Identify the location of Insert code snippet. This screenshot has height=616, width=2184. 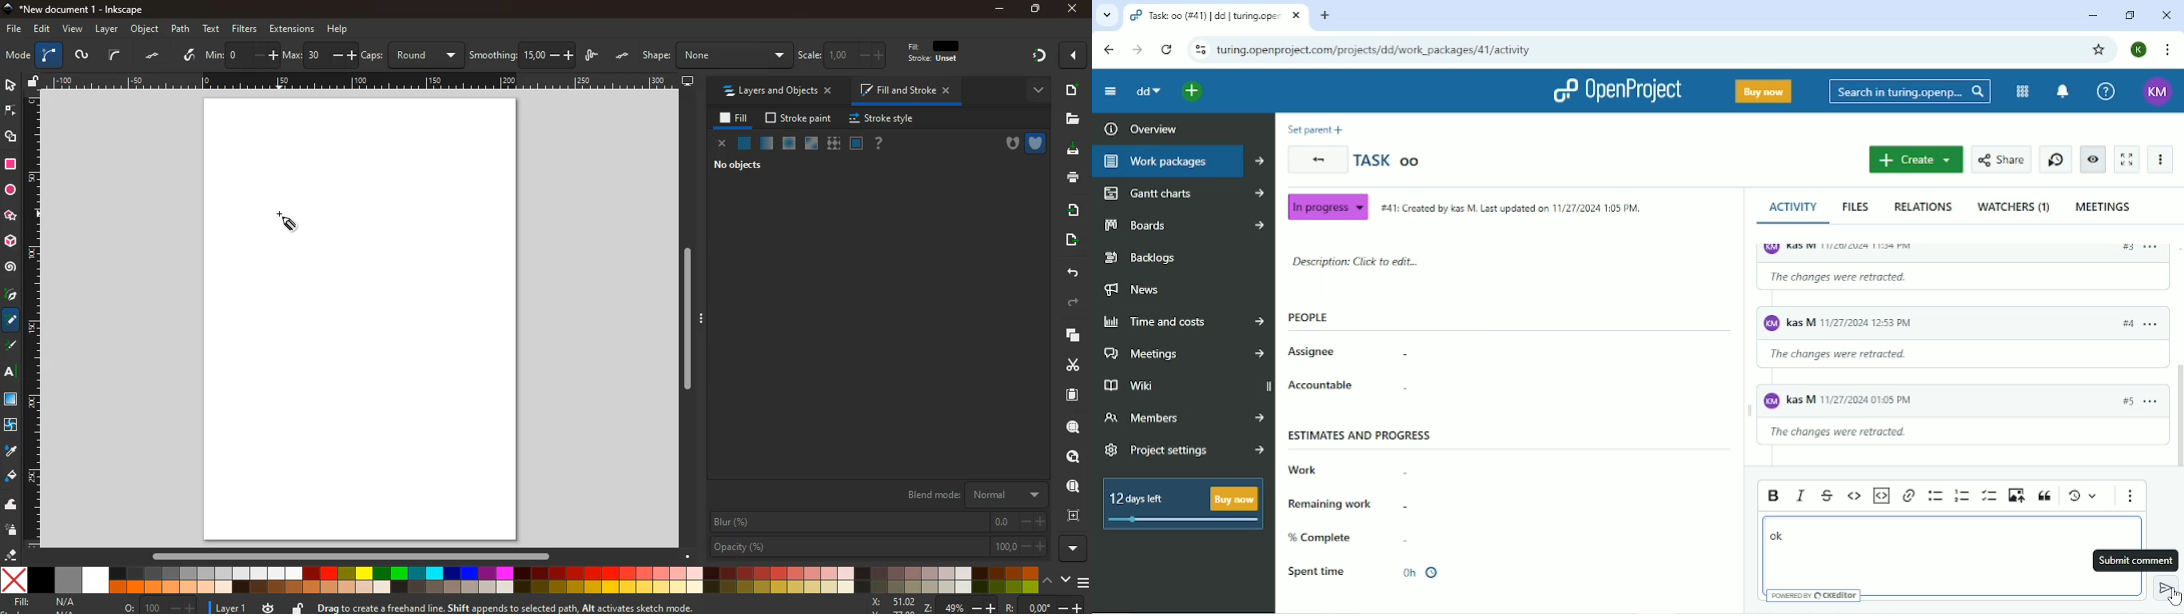
(1880, 496).